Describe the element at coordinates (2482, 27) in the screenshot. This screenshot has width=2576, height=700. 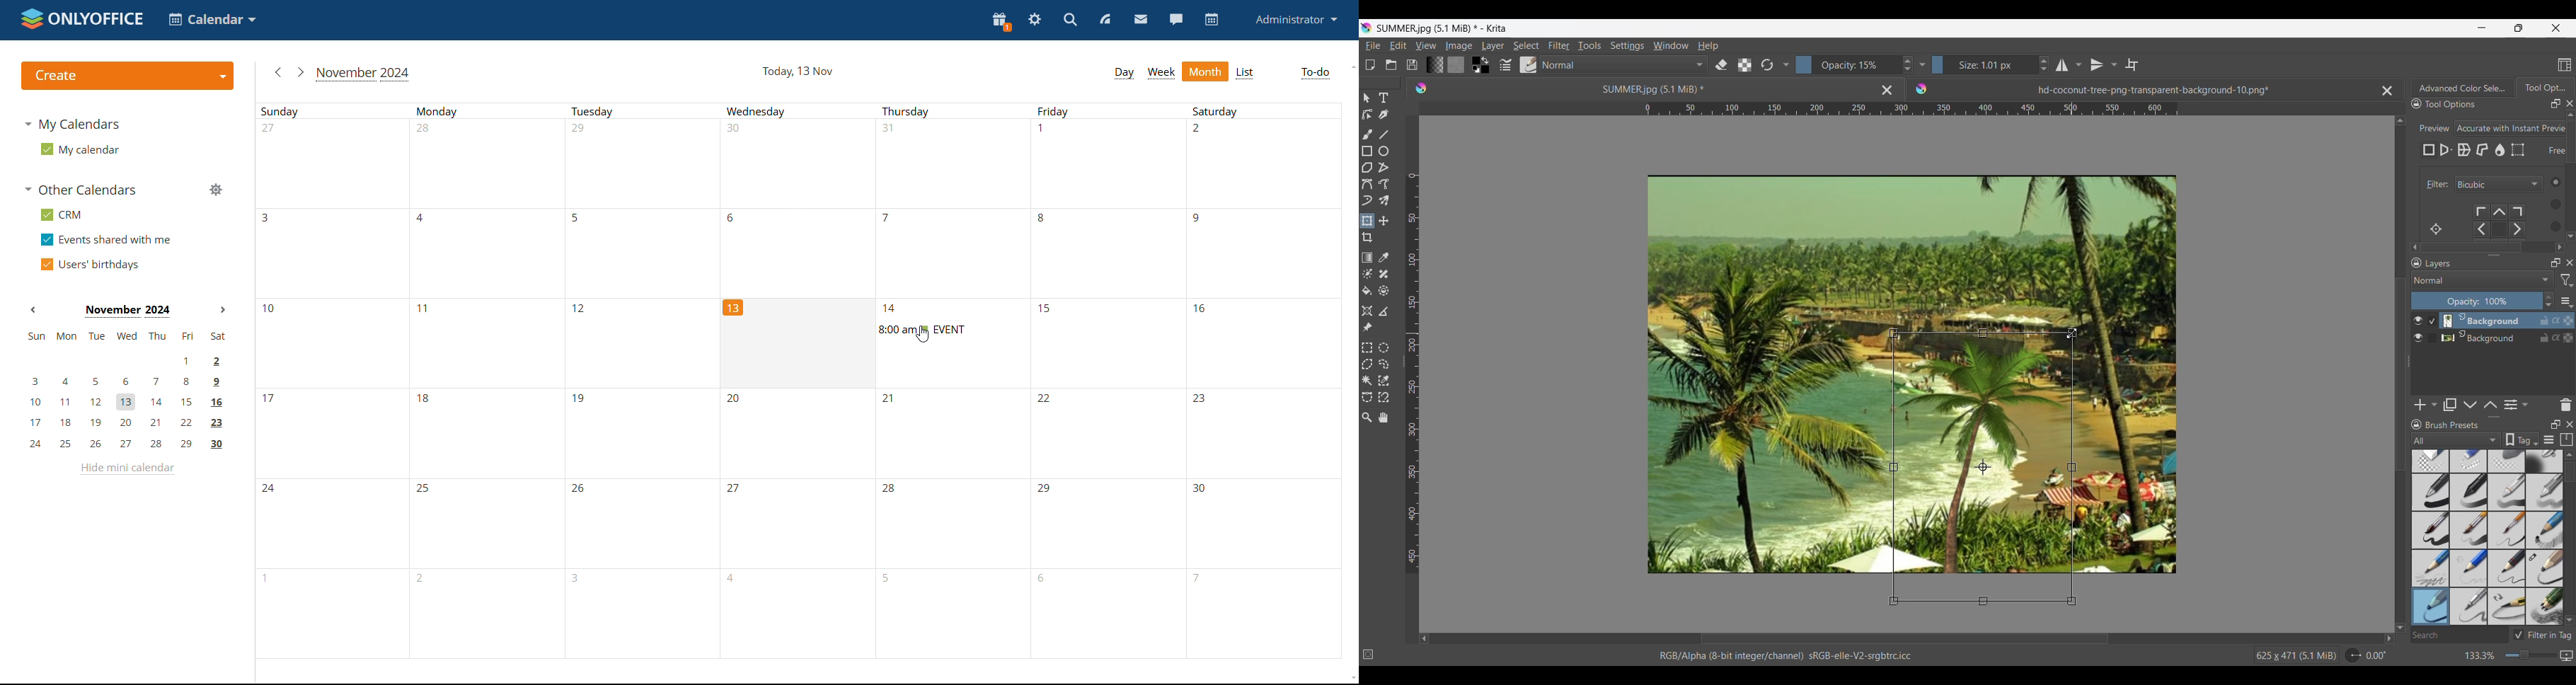
I see `Minimize` at that location.